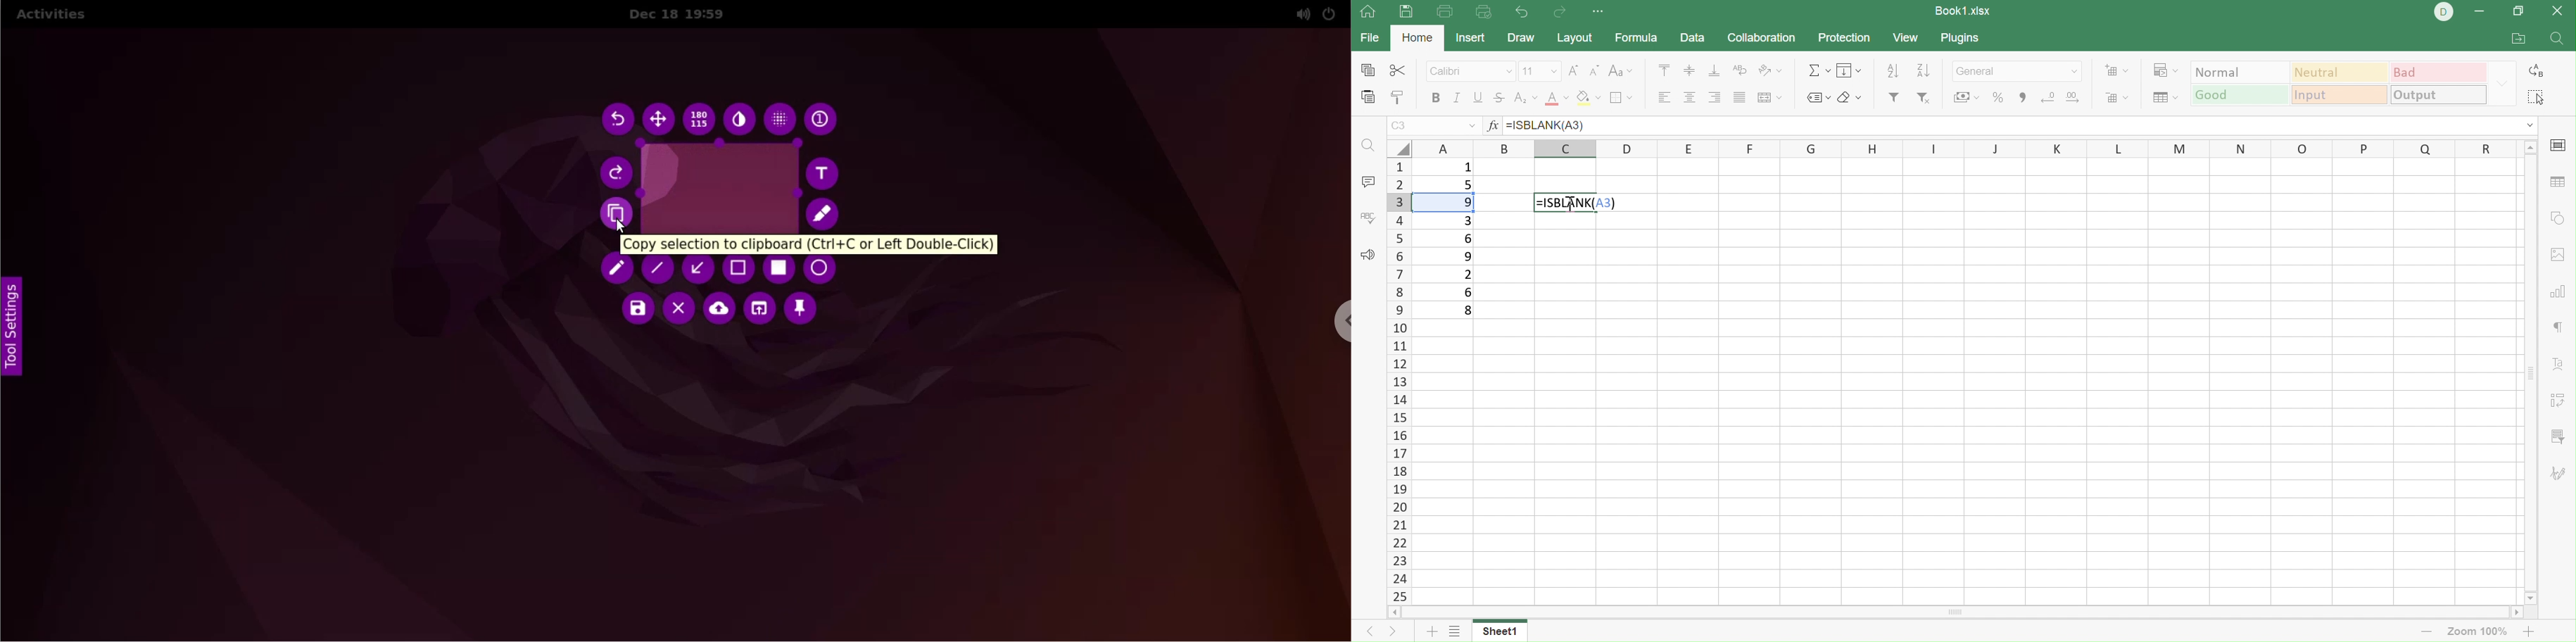 Image resolution: width=2576 pixels, height=644 pixels. I want to click on Add sheets, so click(1456, 632).